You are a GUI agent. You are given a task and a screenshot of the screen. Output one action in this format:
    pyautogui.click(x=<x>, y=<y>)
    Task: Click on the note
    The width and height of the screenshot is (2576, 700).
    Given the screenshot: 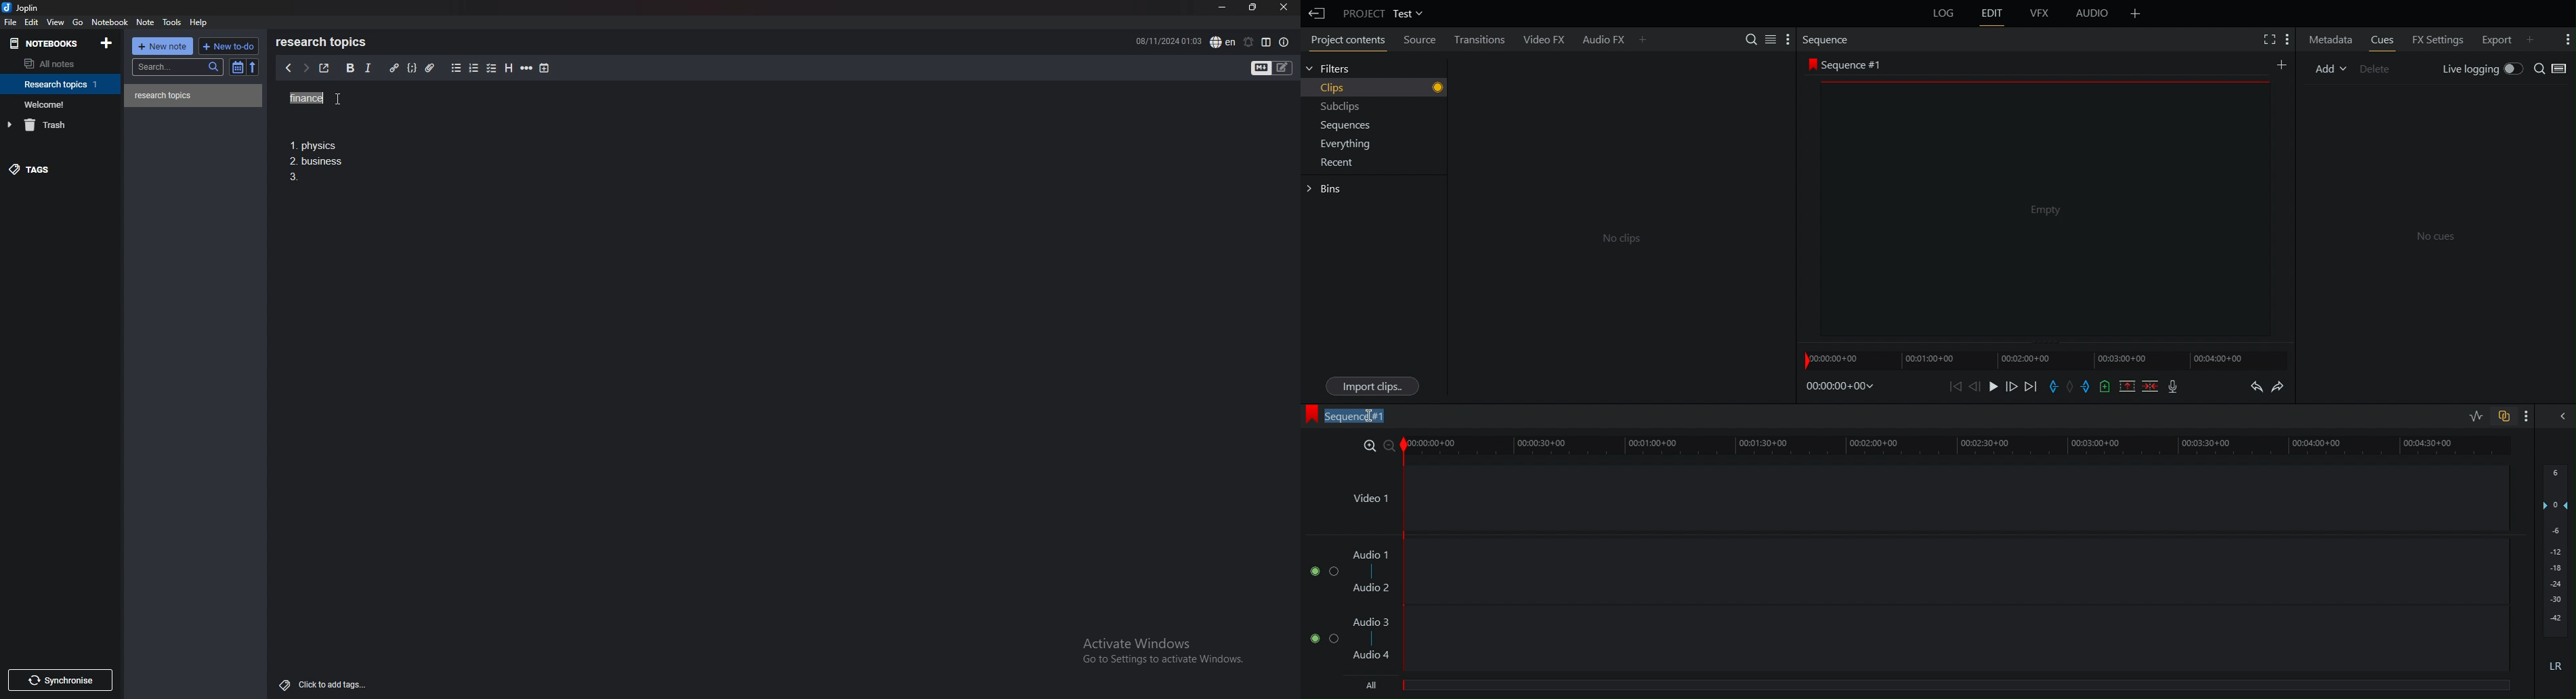 What is the action you would take?
    pyautogui.click(x=145, y=22)
    